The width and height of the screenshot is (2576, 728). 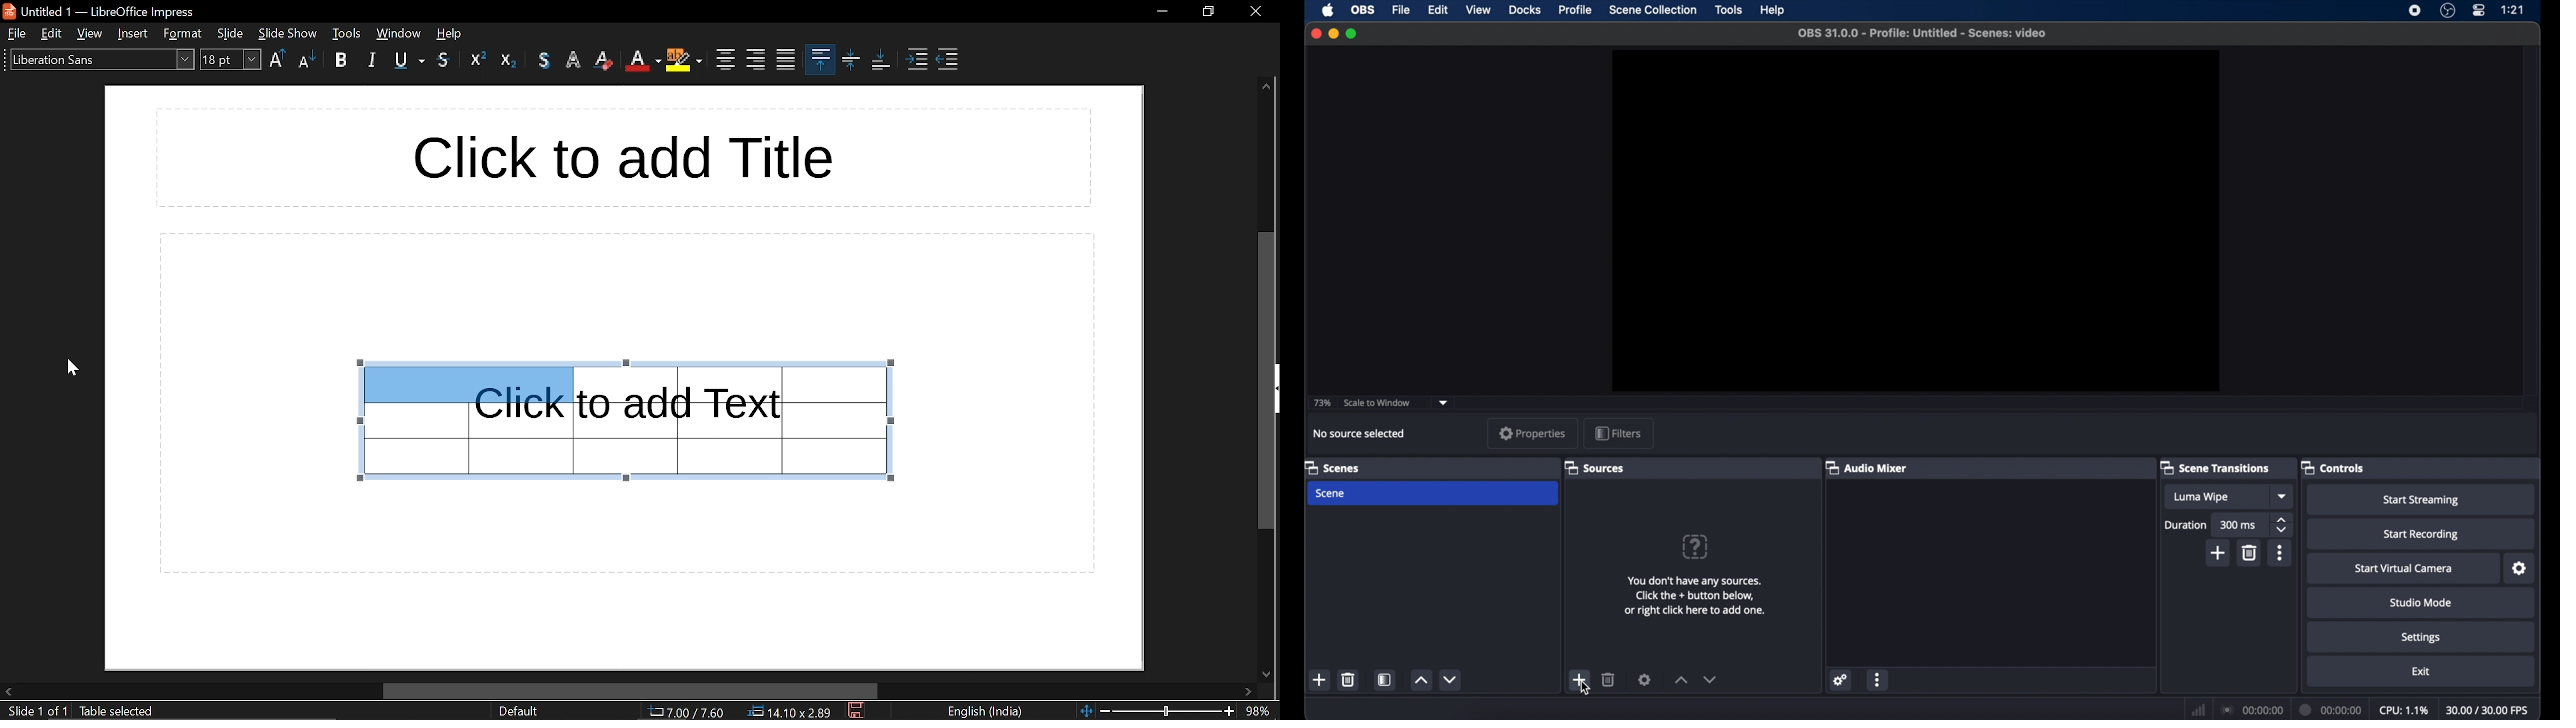 What do you see at coordinates (278, 60) in the screenshot?
I see `Uppercase` at bounding box center [278, 60].